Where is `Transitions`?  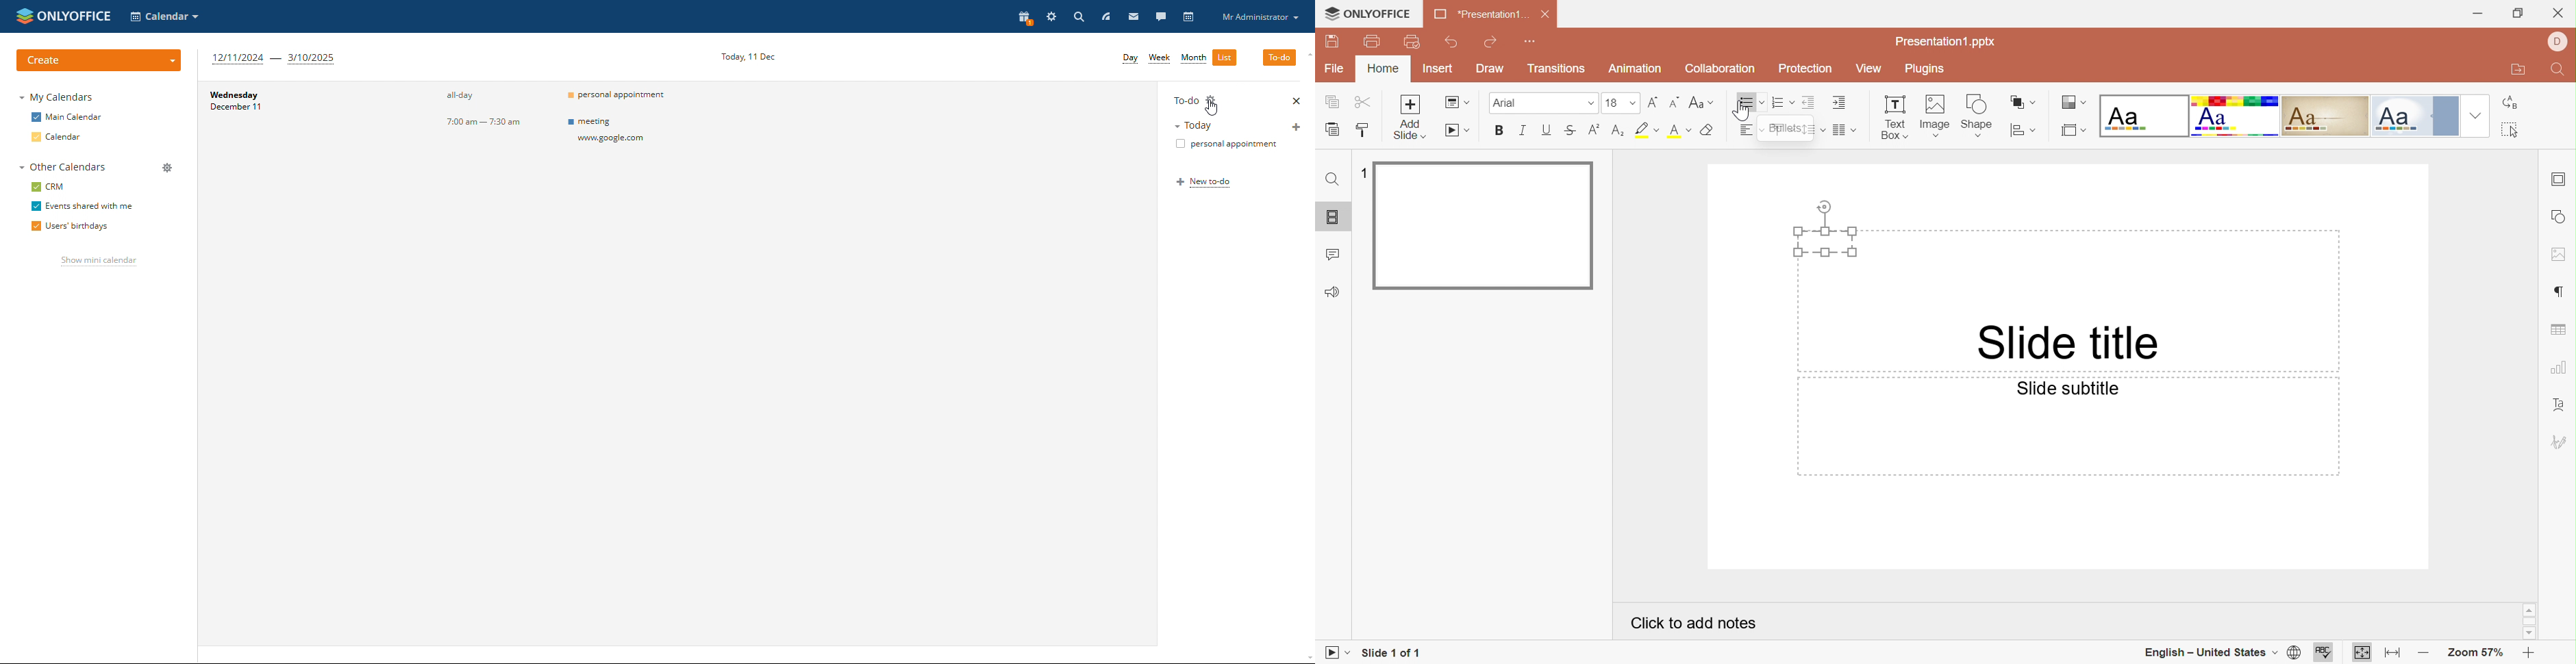
Transitions is located at coordinates (1558, 70).